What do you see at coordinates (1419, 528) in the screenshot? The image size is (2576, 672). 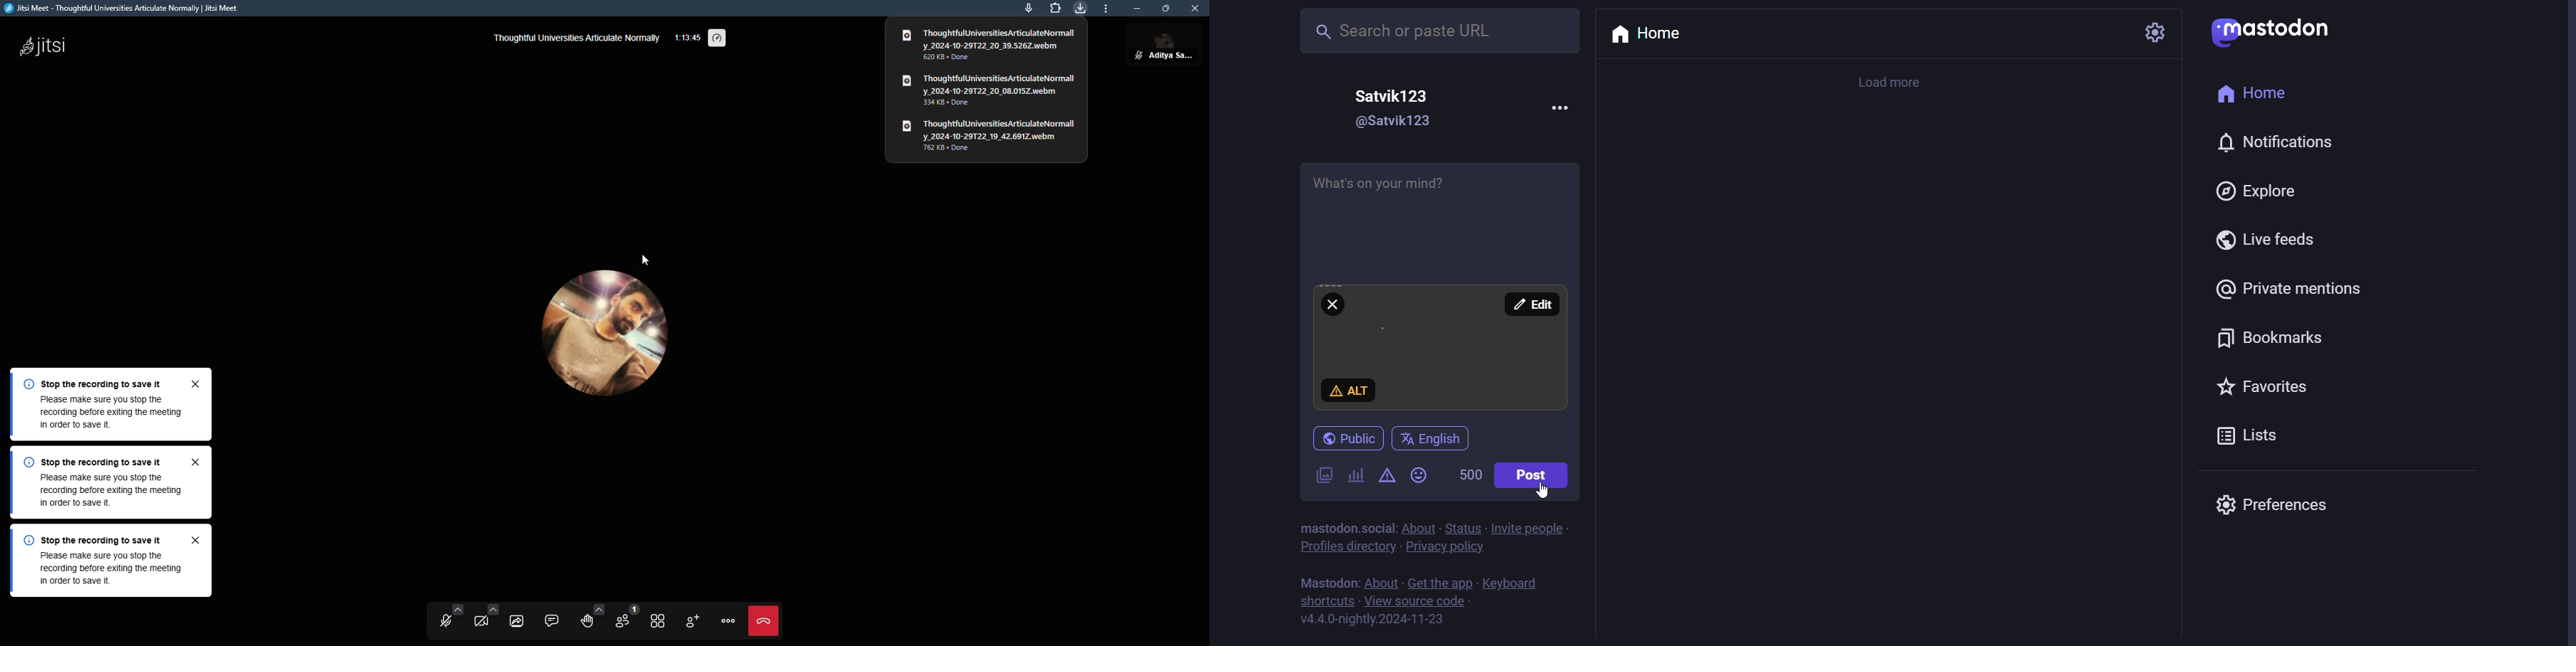 I see `about` at bounding box center [1419, 528].